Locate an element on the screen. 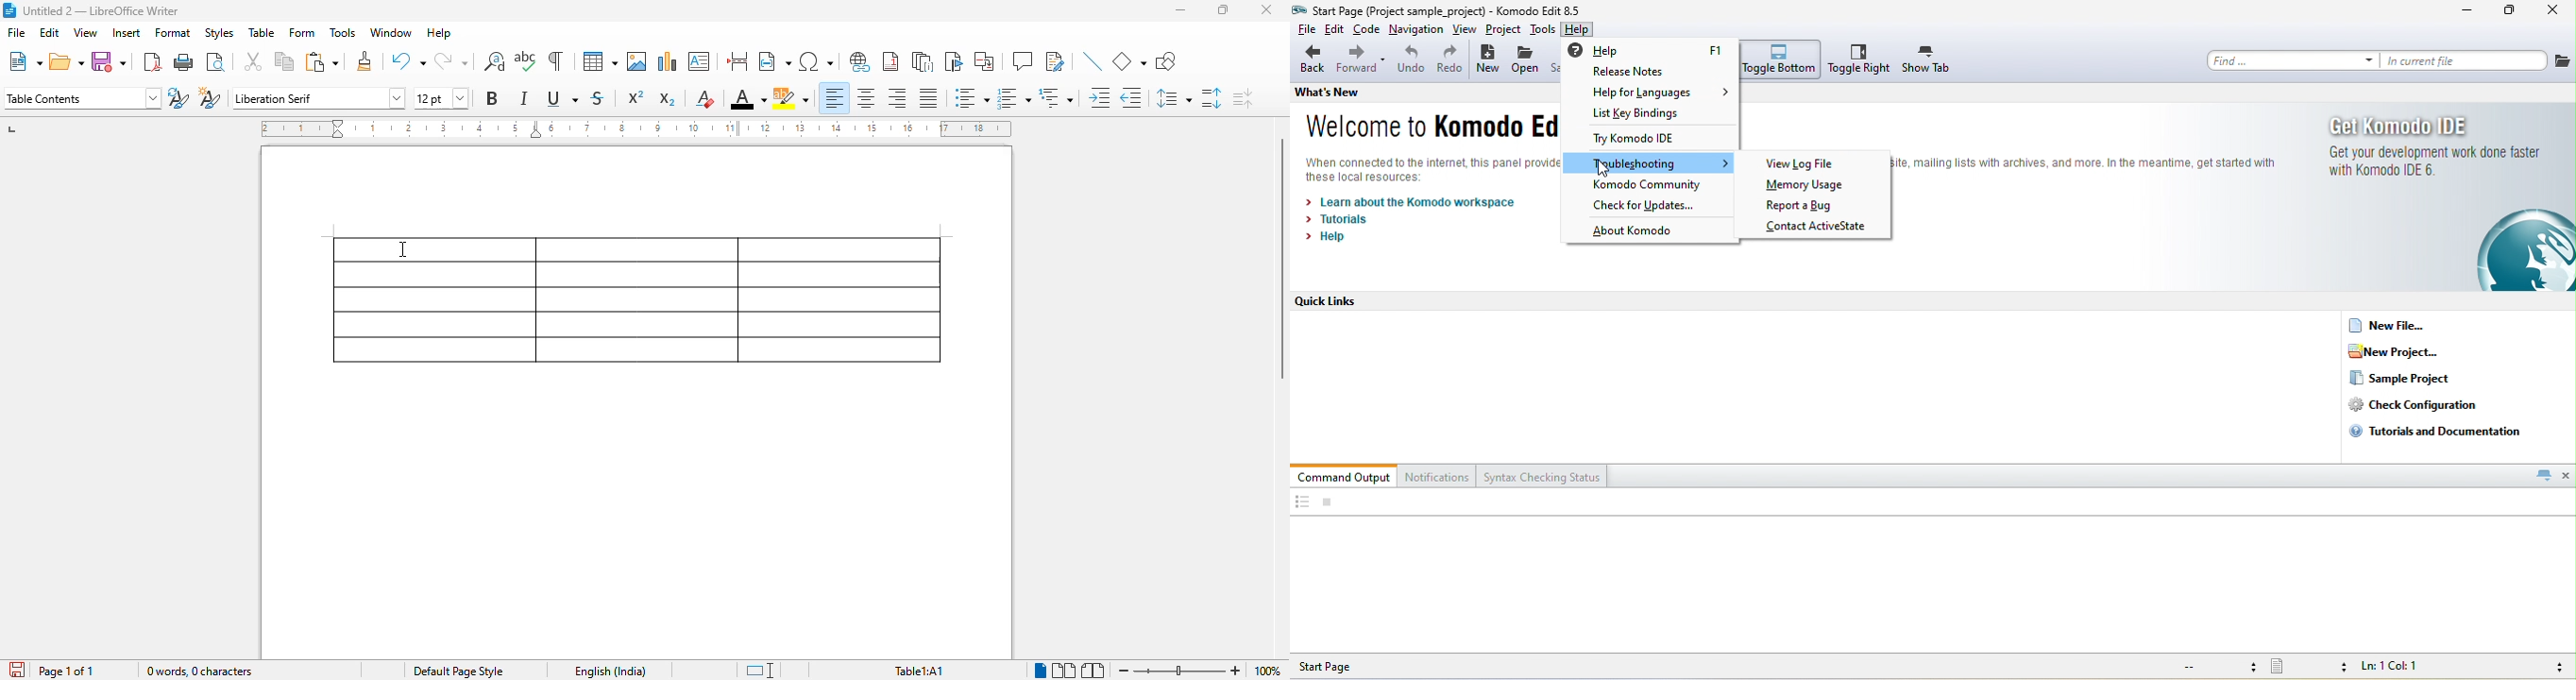 The height and width of the screenshot is (700, 2576). minimize is located at coordinates (2467, 12).